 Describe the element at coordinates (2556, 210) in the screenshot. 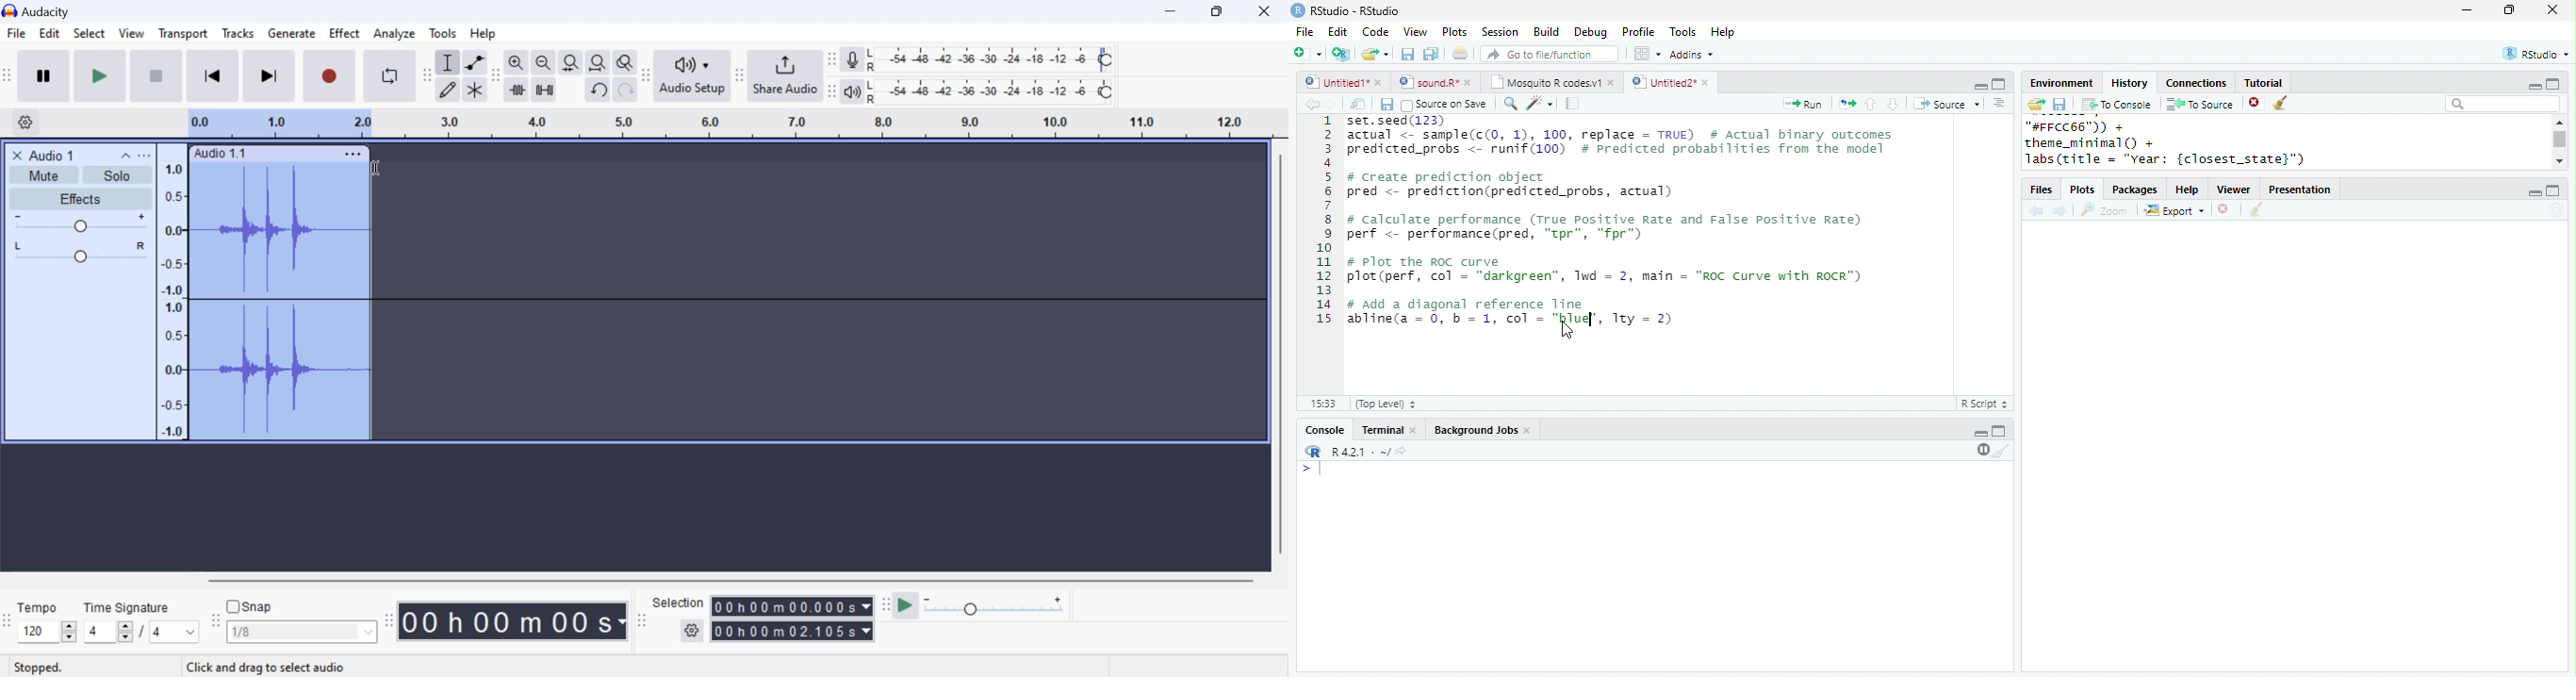

I see `refresh` at that location.